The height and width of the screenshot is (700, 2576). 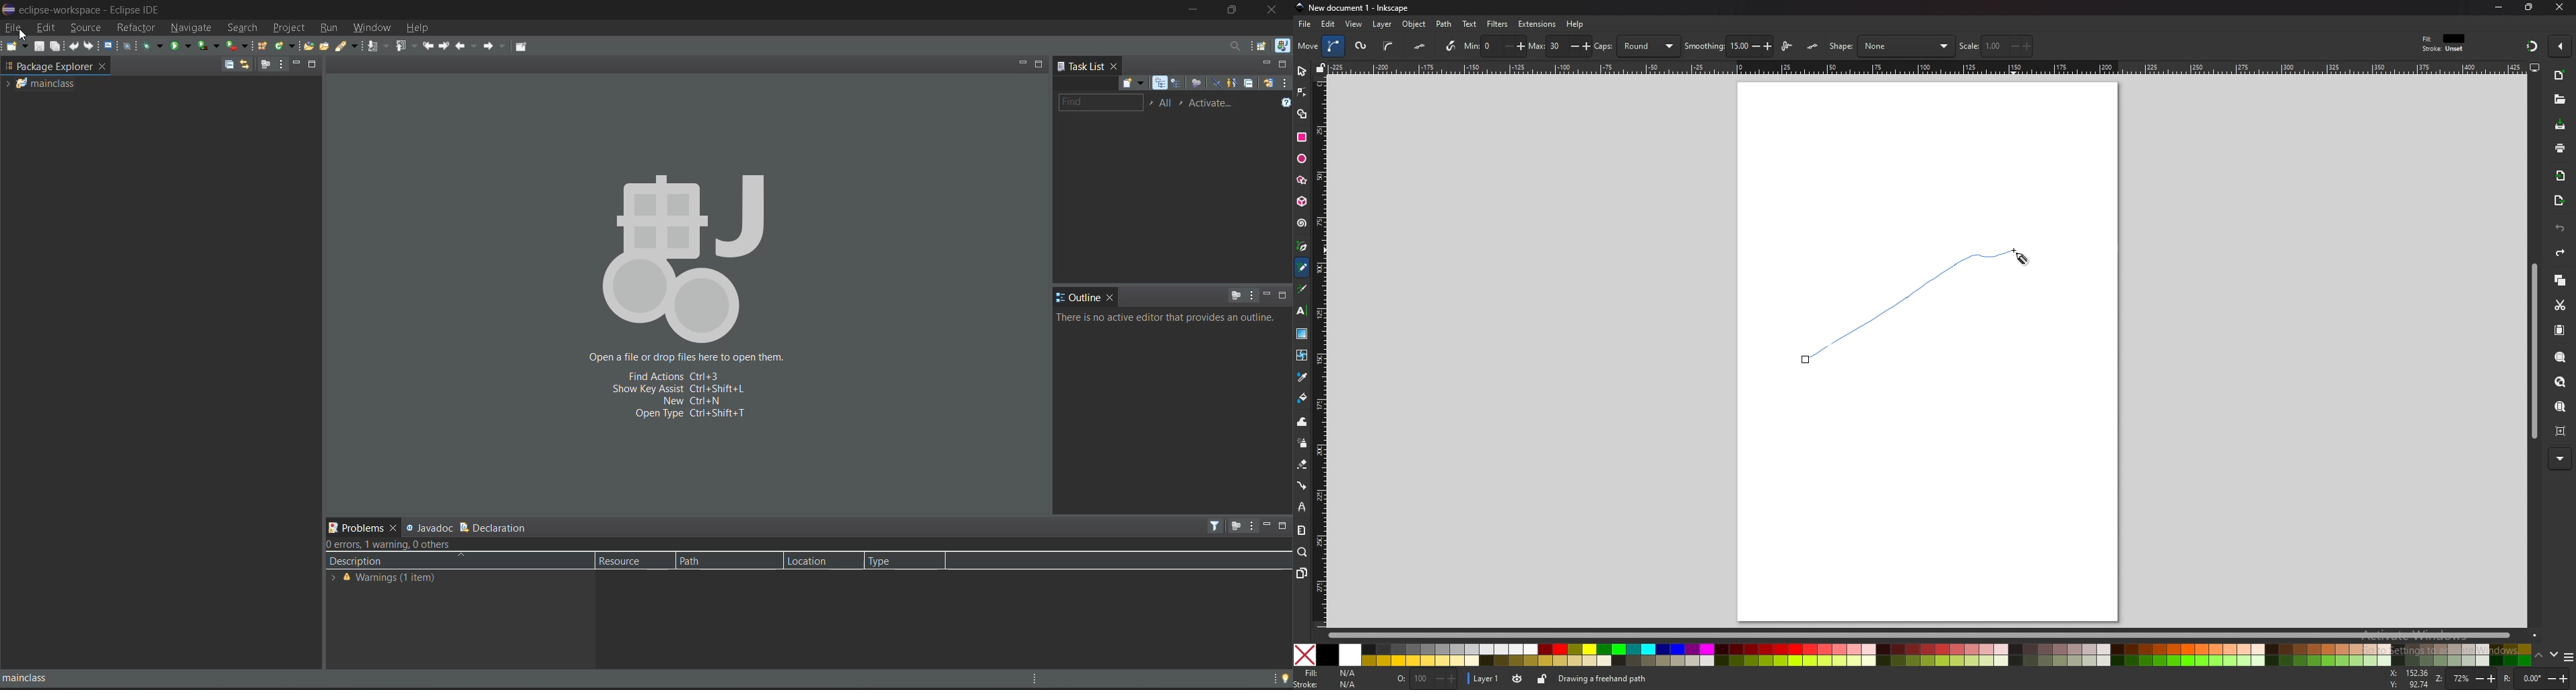 What do you see at coordinates (1284, 675) in the screenshot?
I see `tip of the day` at bounding box center [1284, 675].